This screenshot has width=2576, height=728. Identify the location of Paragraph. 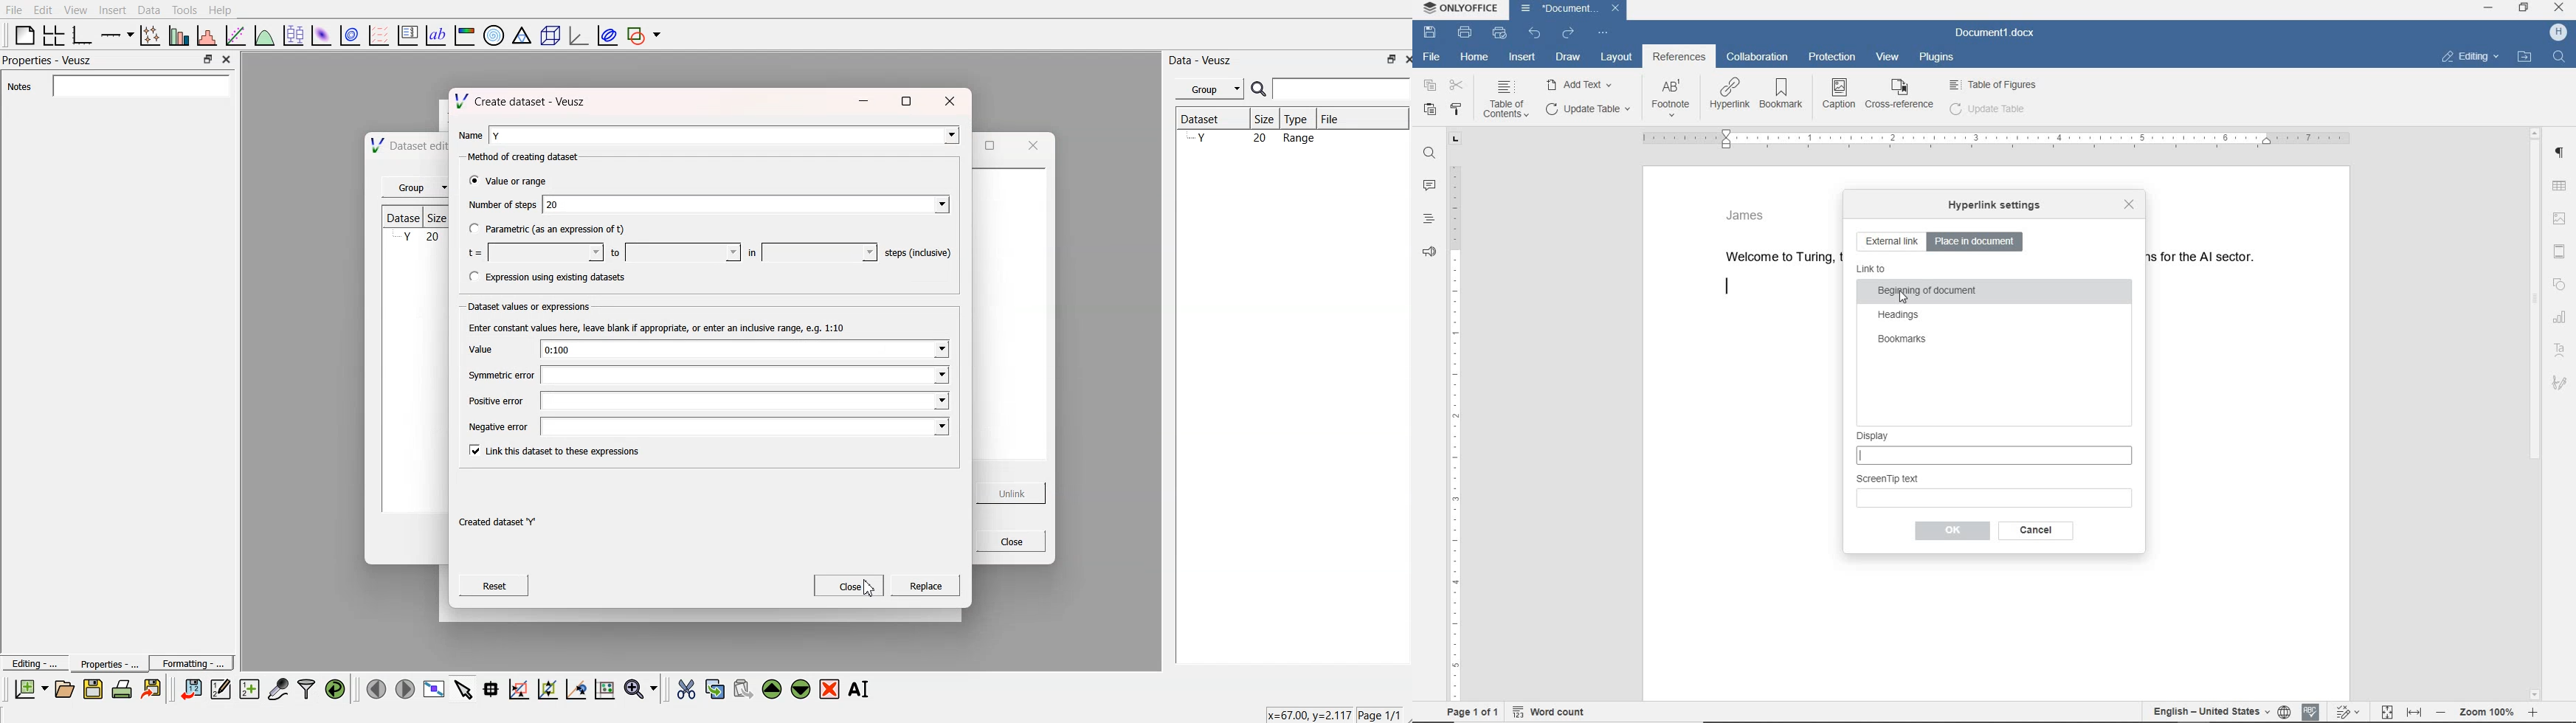
(2563, 153).